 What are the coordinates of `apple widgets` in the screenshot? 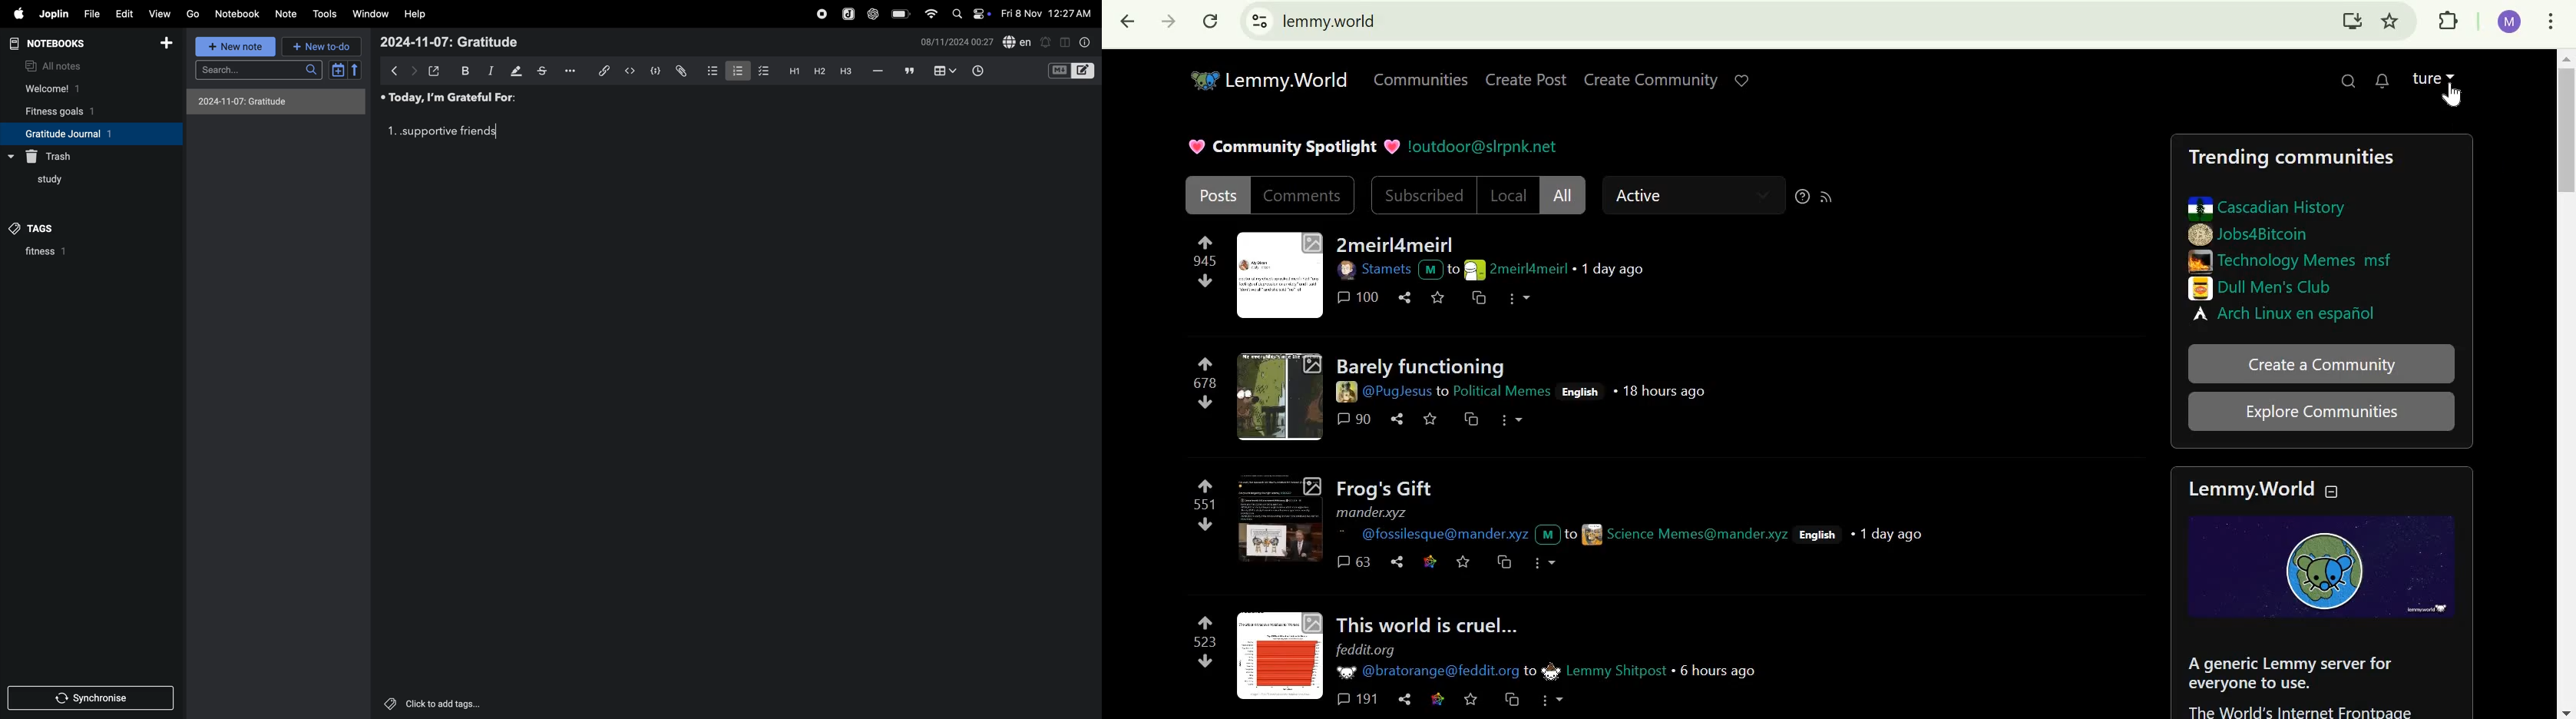 It's located at (971, 14).